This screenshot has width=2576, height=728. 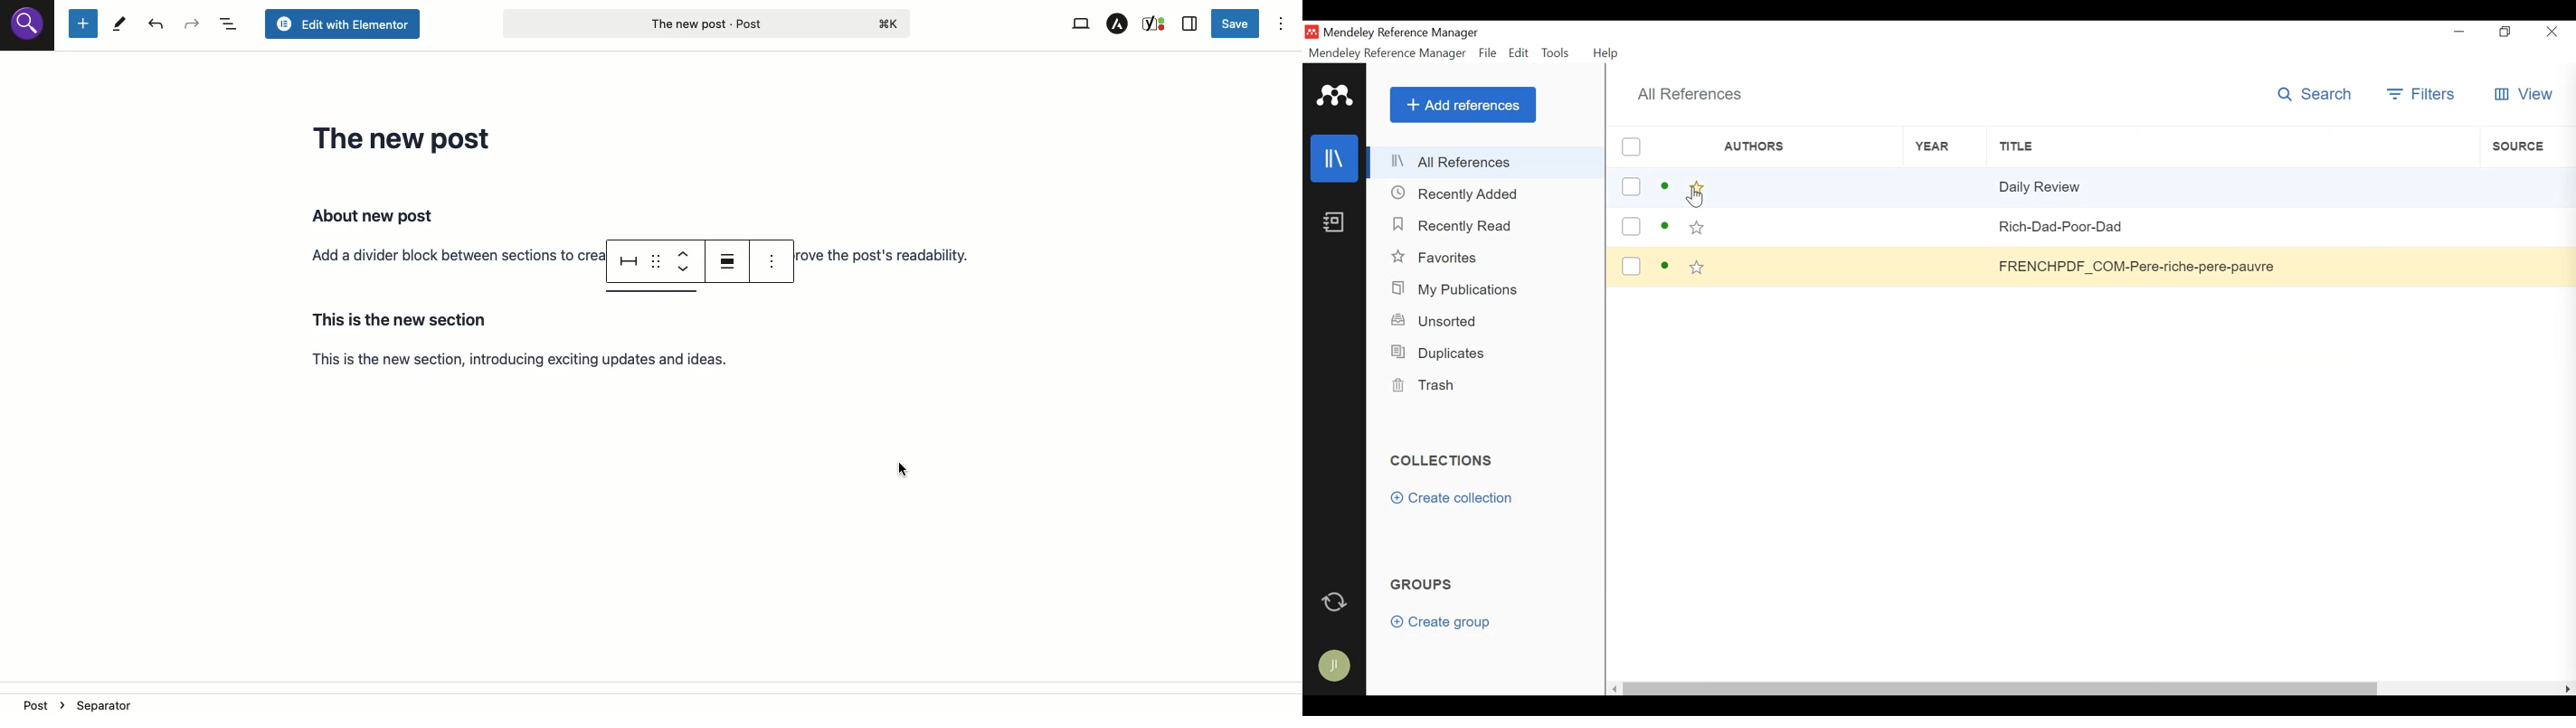 I want to click on New block, so click(x=82, y=24).